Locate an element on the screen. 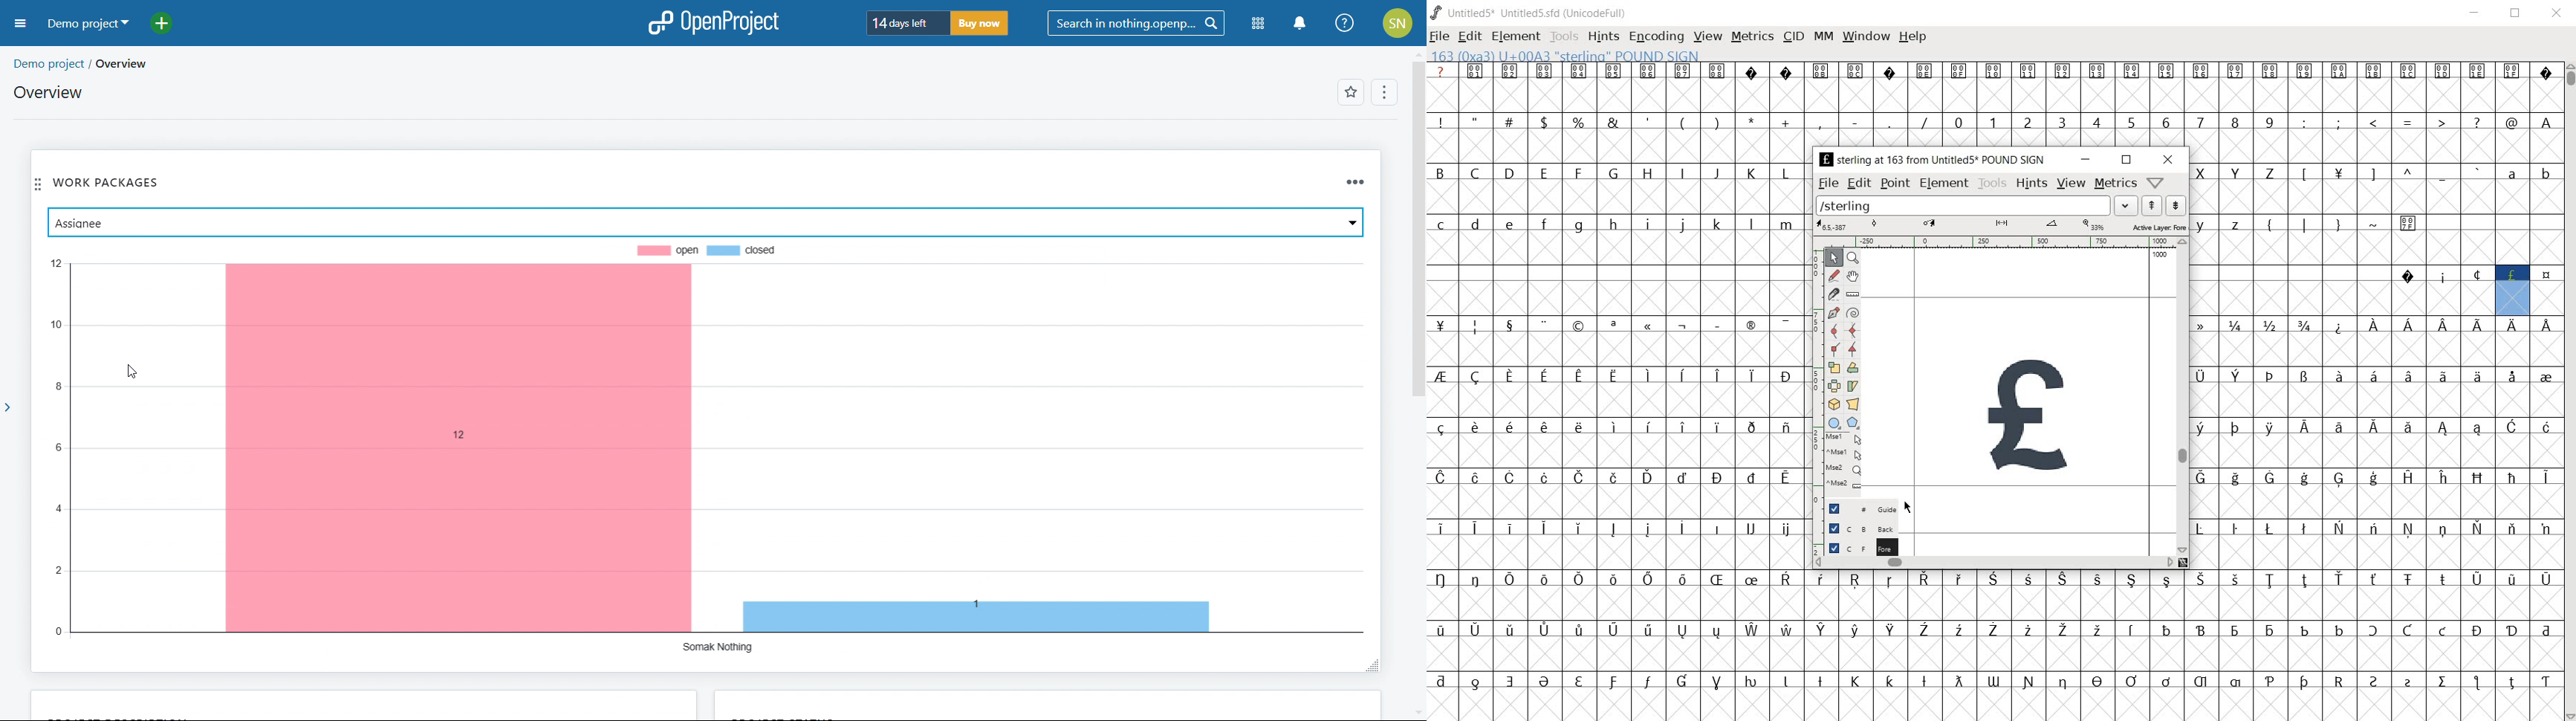 This screenshot has width=2576, height=728. Symbol is located at coordinates (2336, 377).